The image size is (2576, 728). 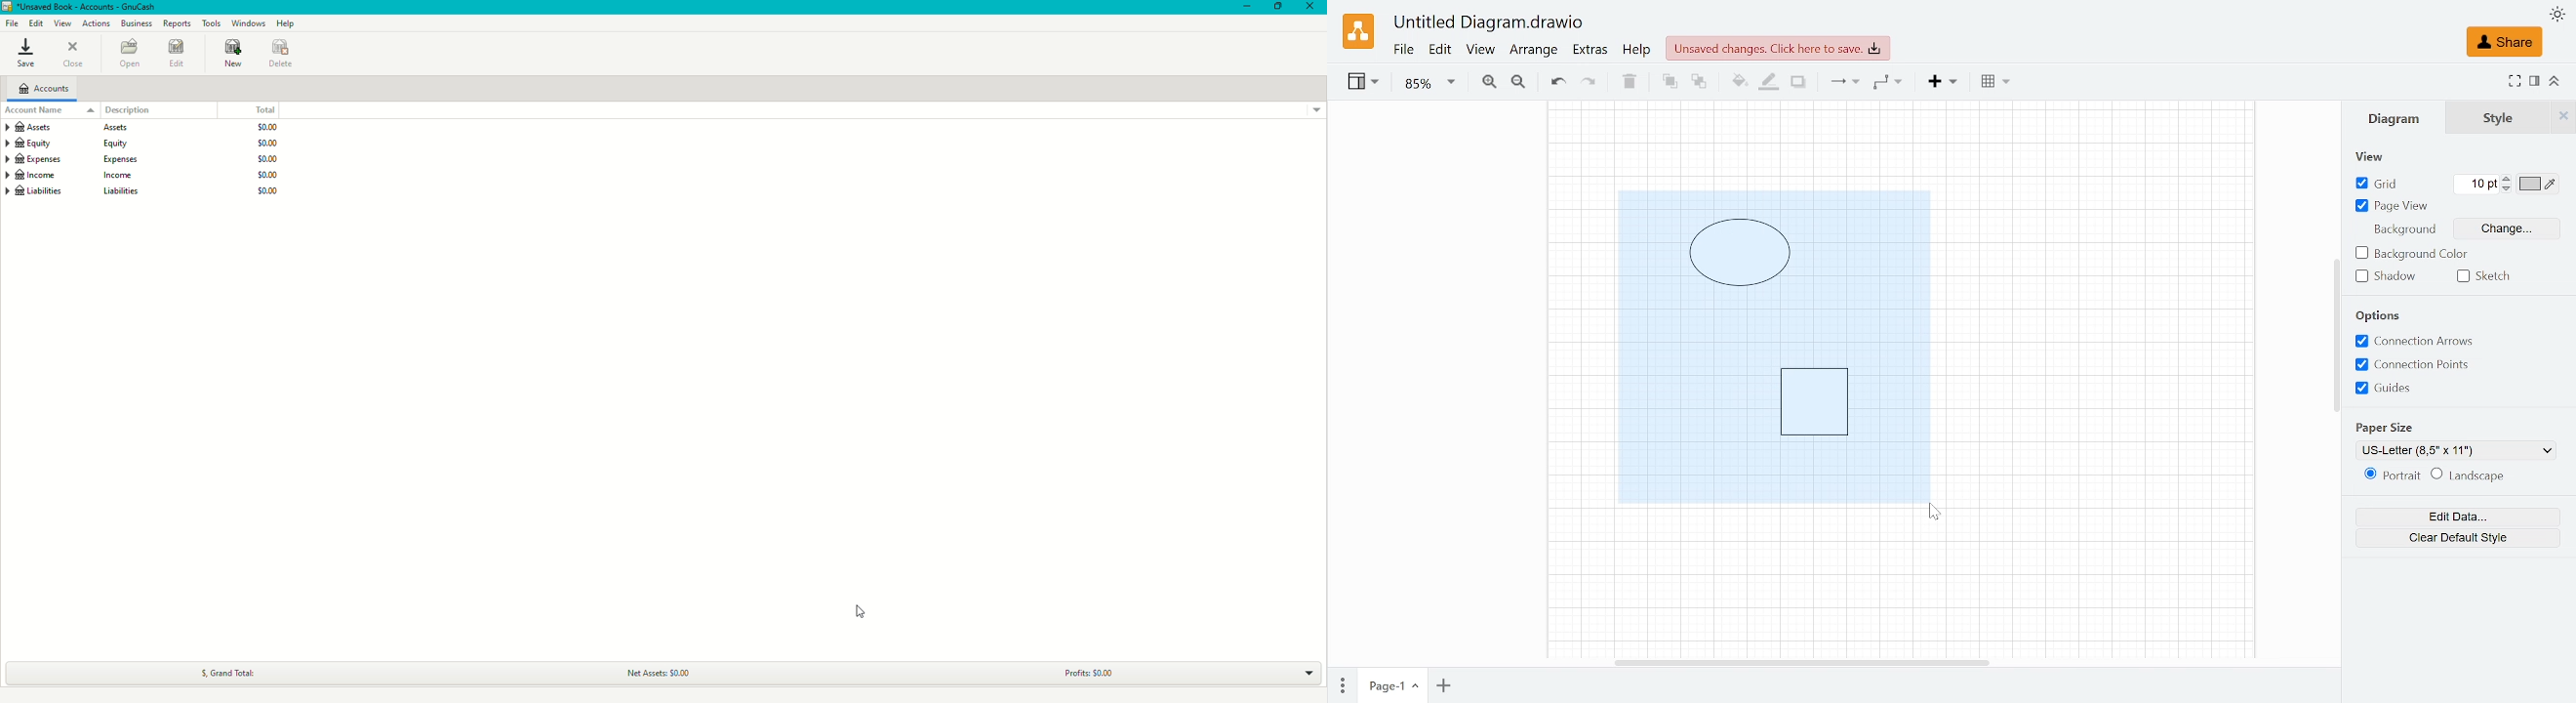 I want to click on Horizontal scrollbar, so click(x=1800, y=660).